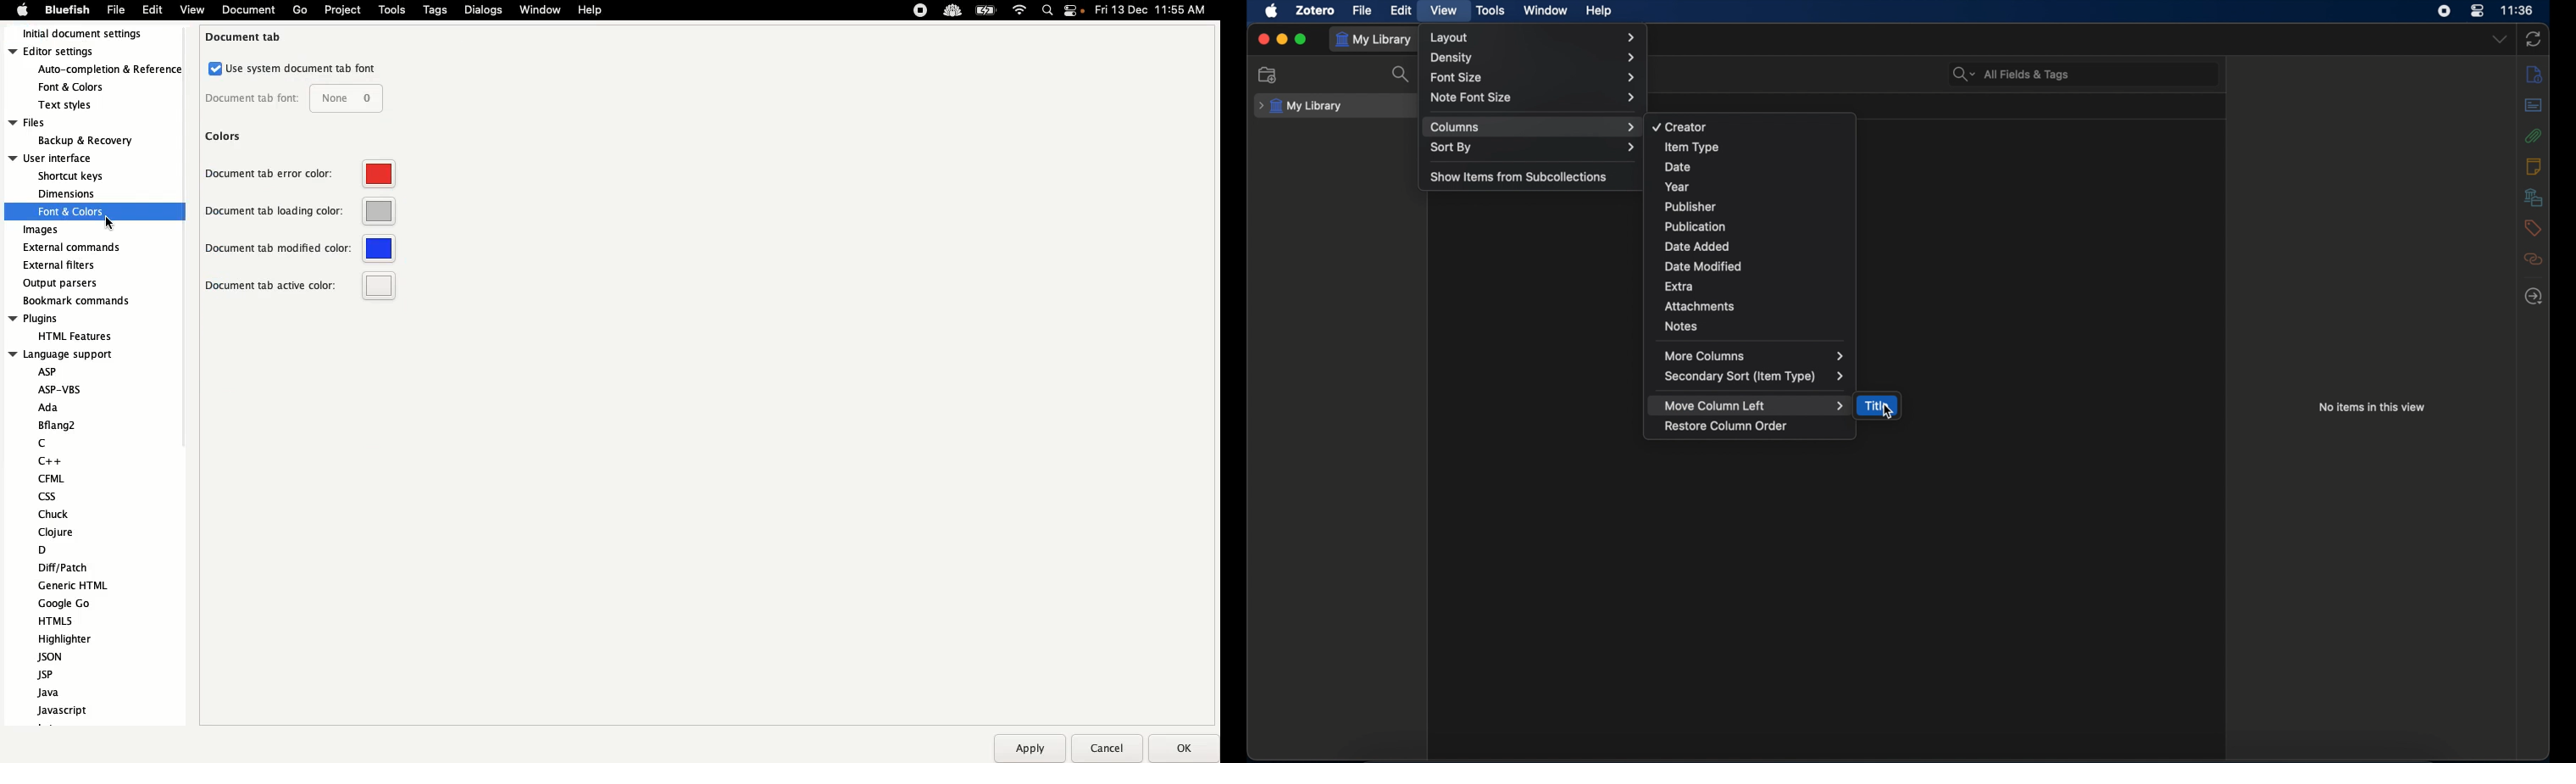 The height and width of the screenshot is (784, 2576). I want to click on restore column order, so click(1726, 426).